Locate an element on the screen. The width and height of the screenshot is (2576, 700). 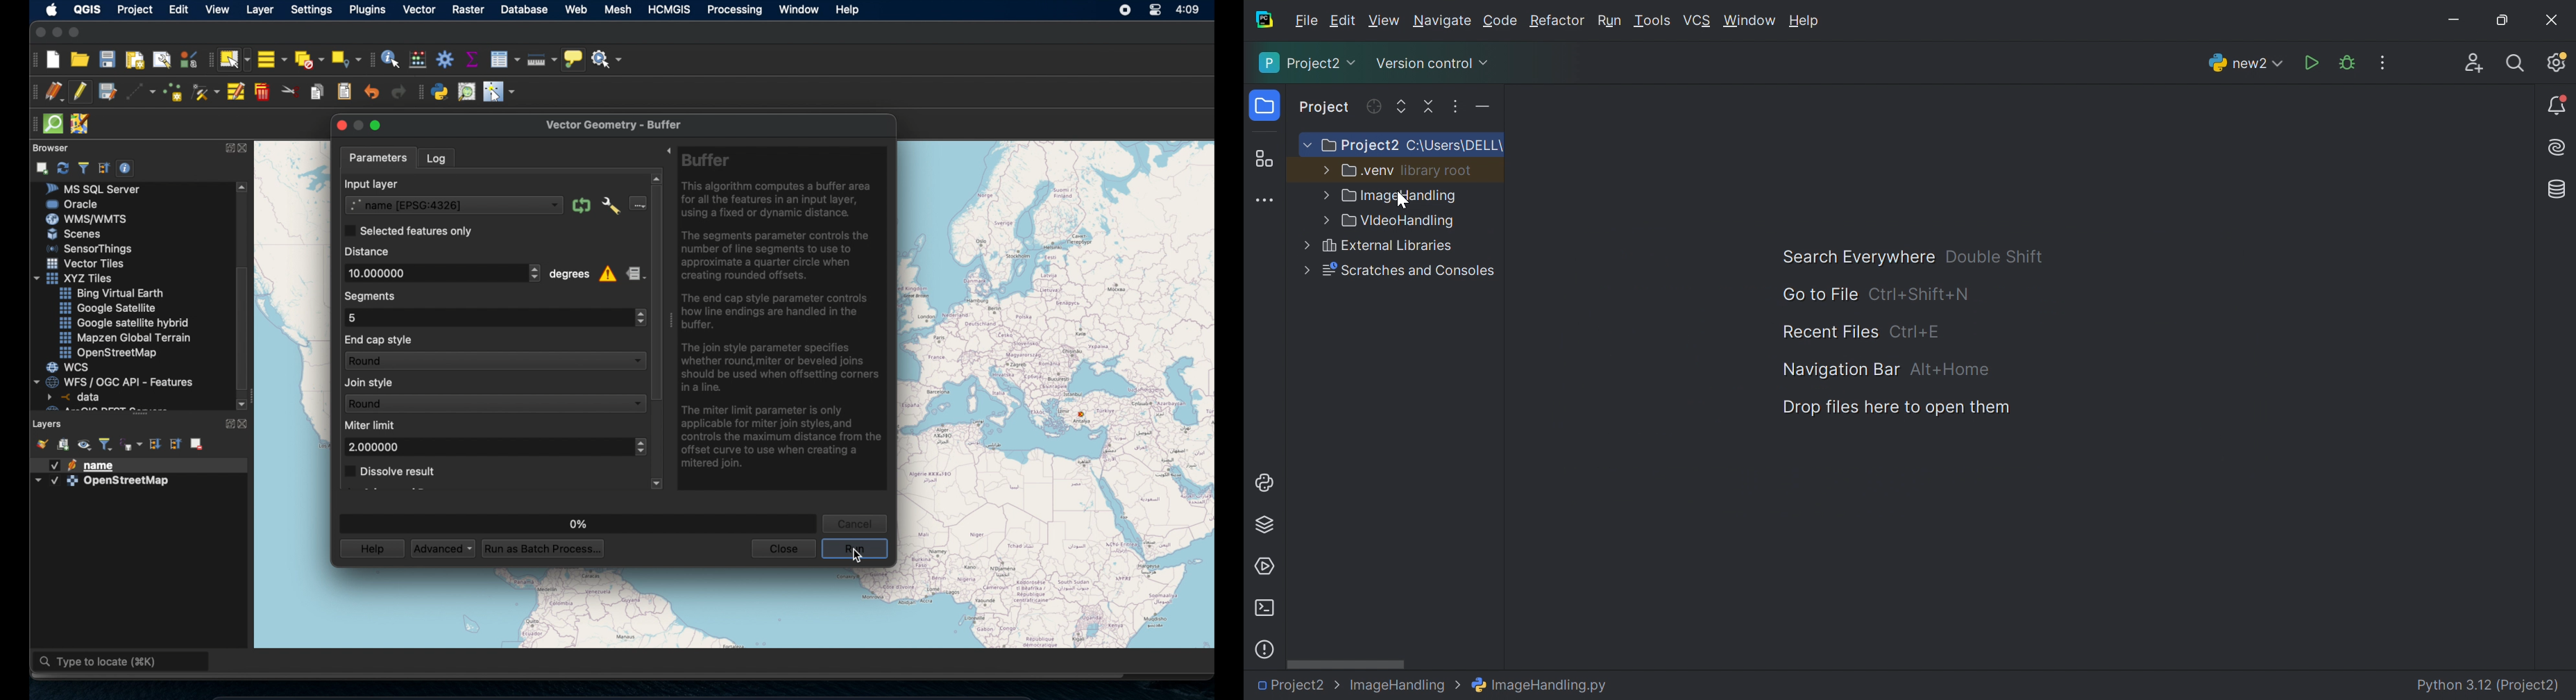
parameters is located at coordinates (380, 156).